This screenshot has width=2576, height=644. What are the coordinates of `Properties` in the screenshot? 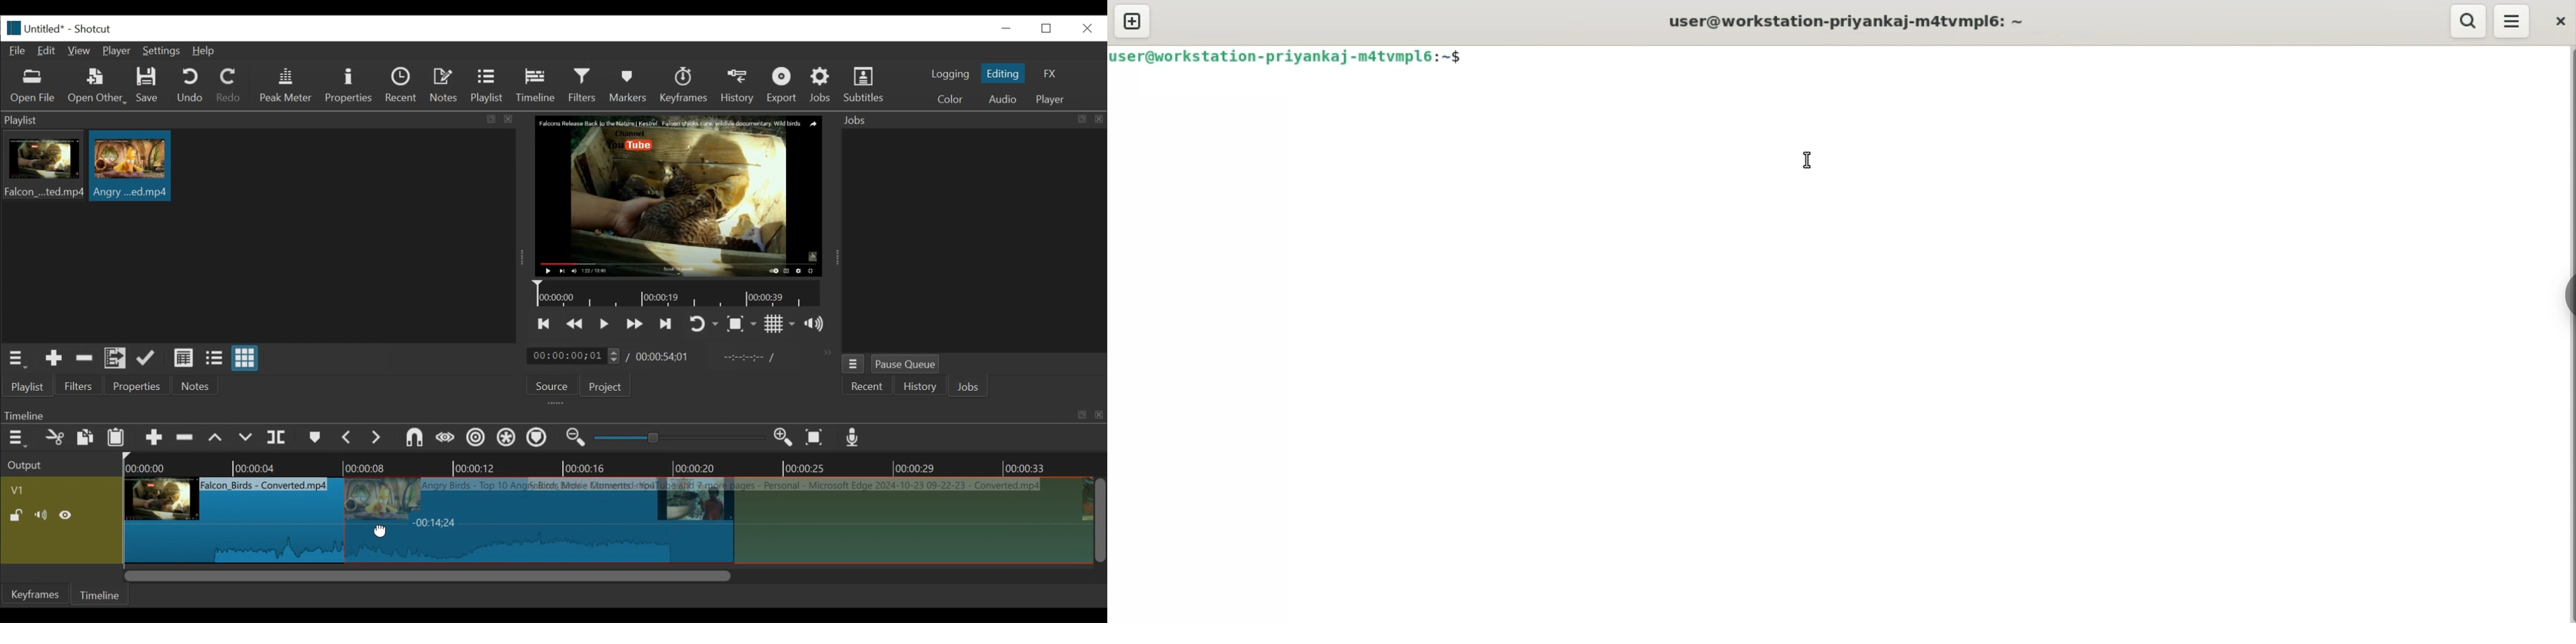 It's located at (350, 85).